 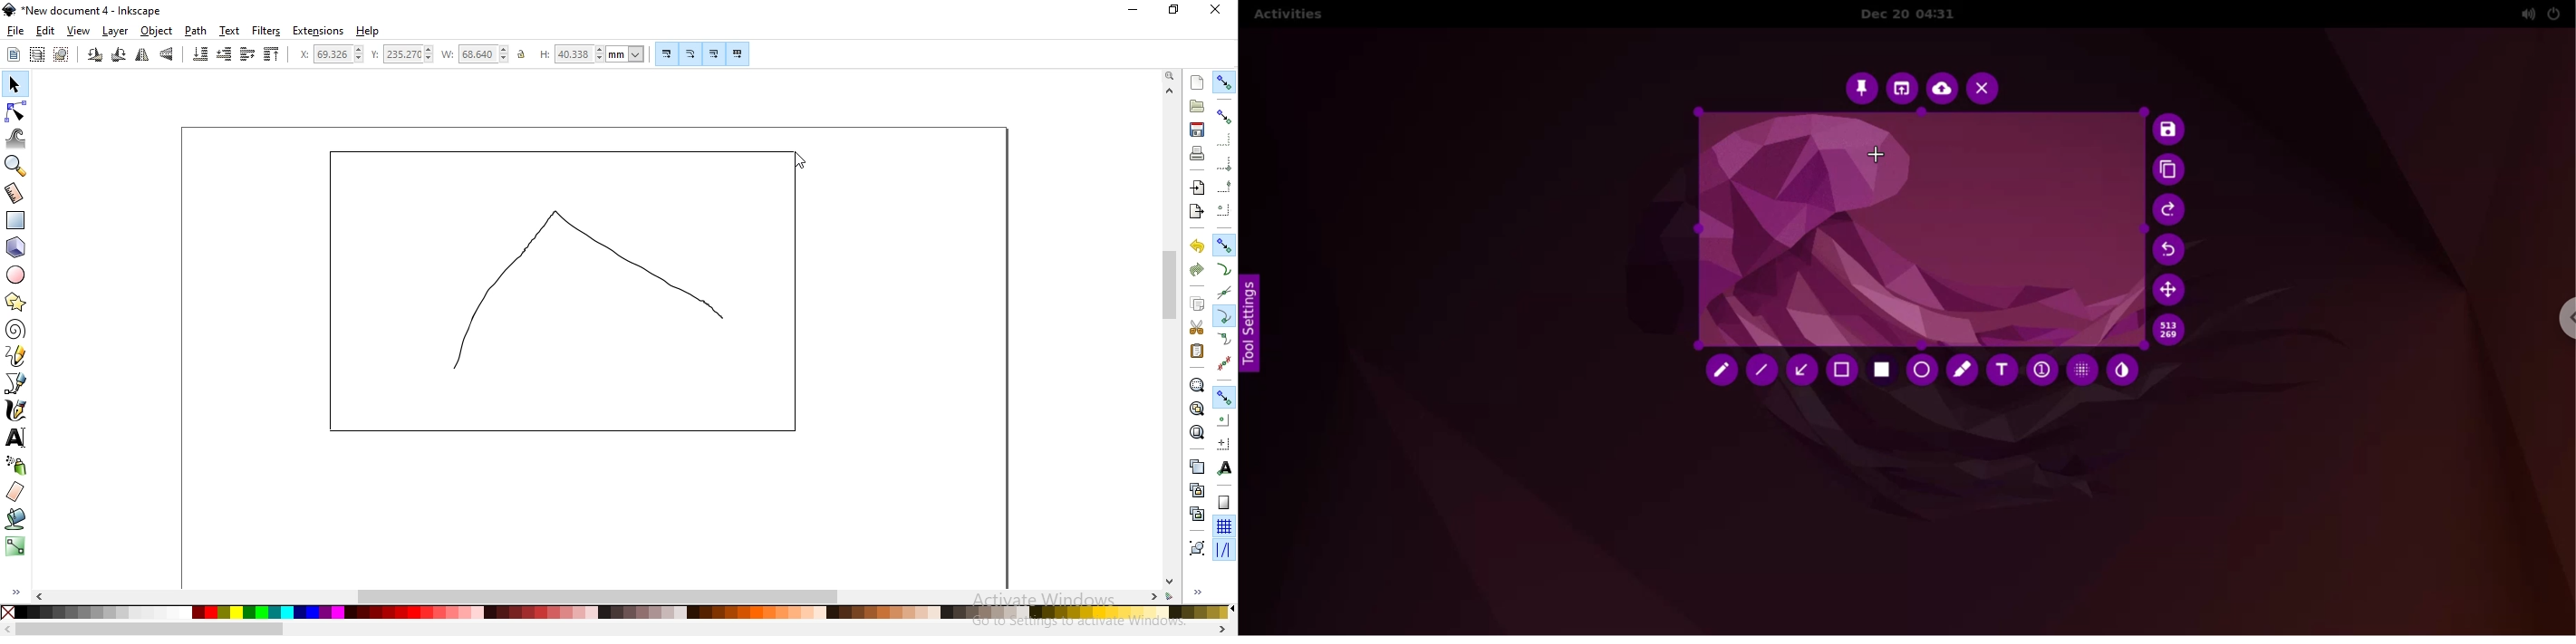 I want to click on create rectangles and squares, so click(x=14, y=220).